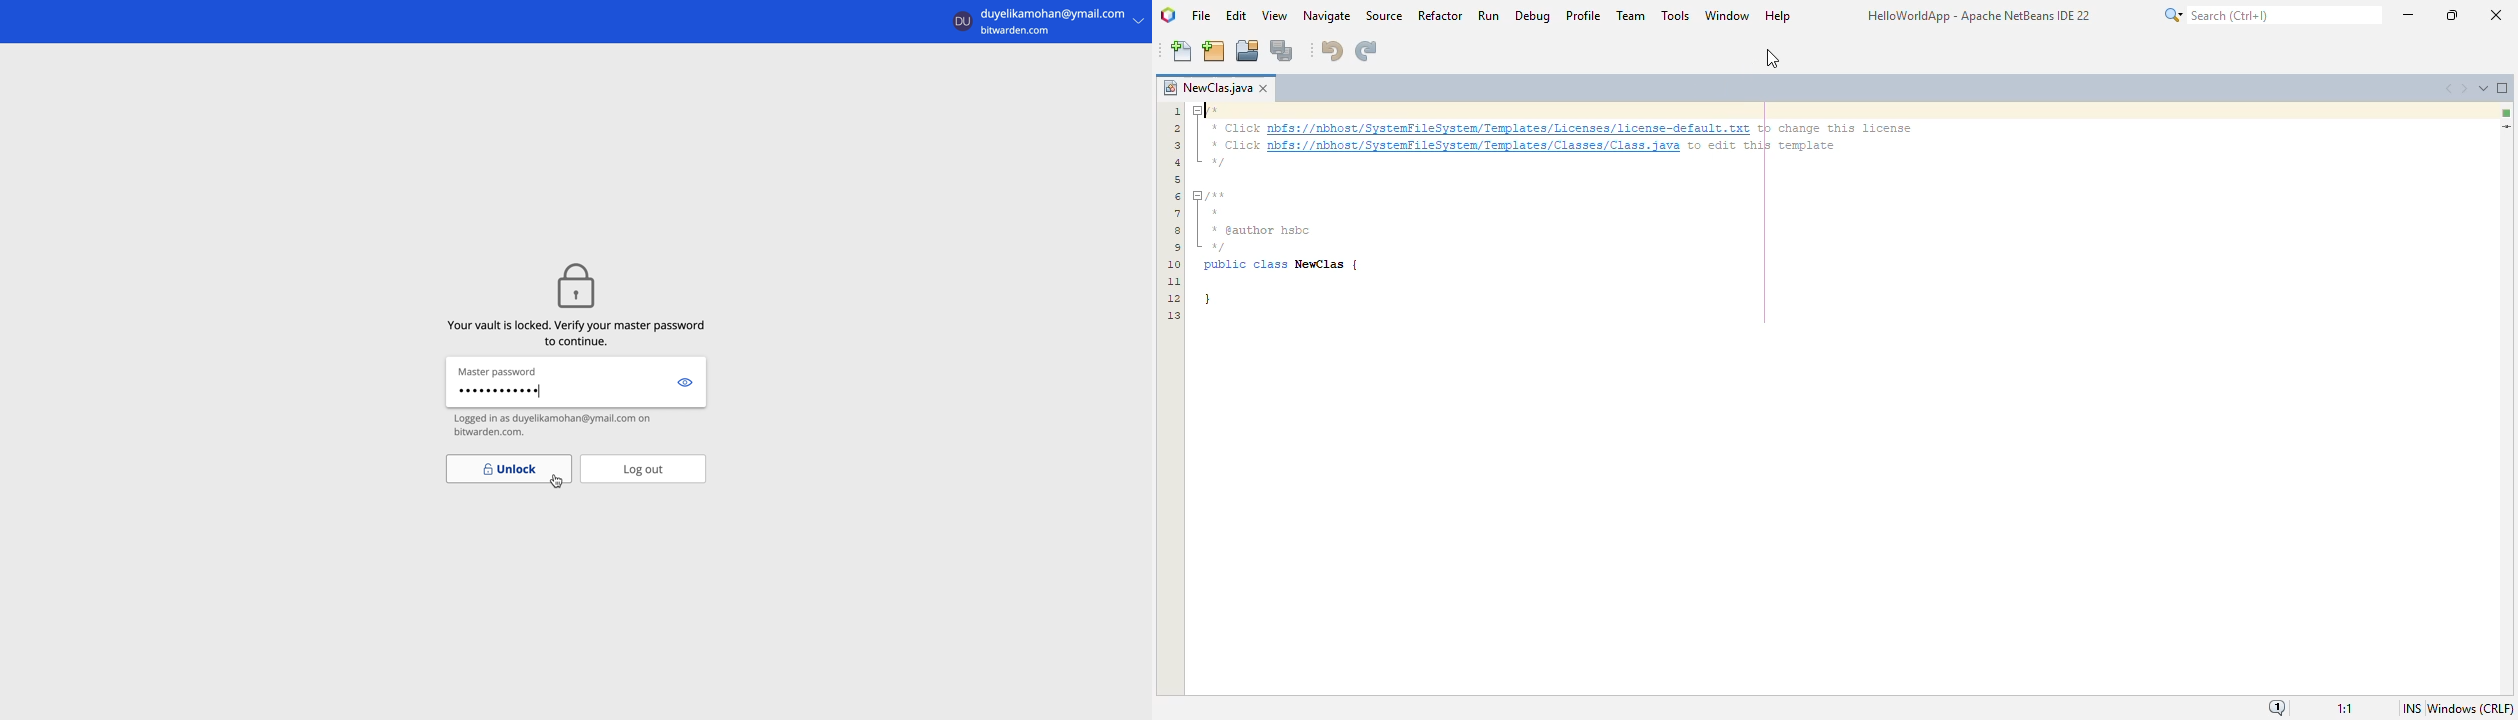 Image resolution: width=2520 pixels, height=728 pixels. What do you see at coordinates (498, 370) in the screenshot?
I see `master password` at bounding box center [498, 370].